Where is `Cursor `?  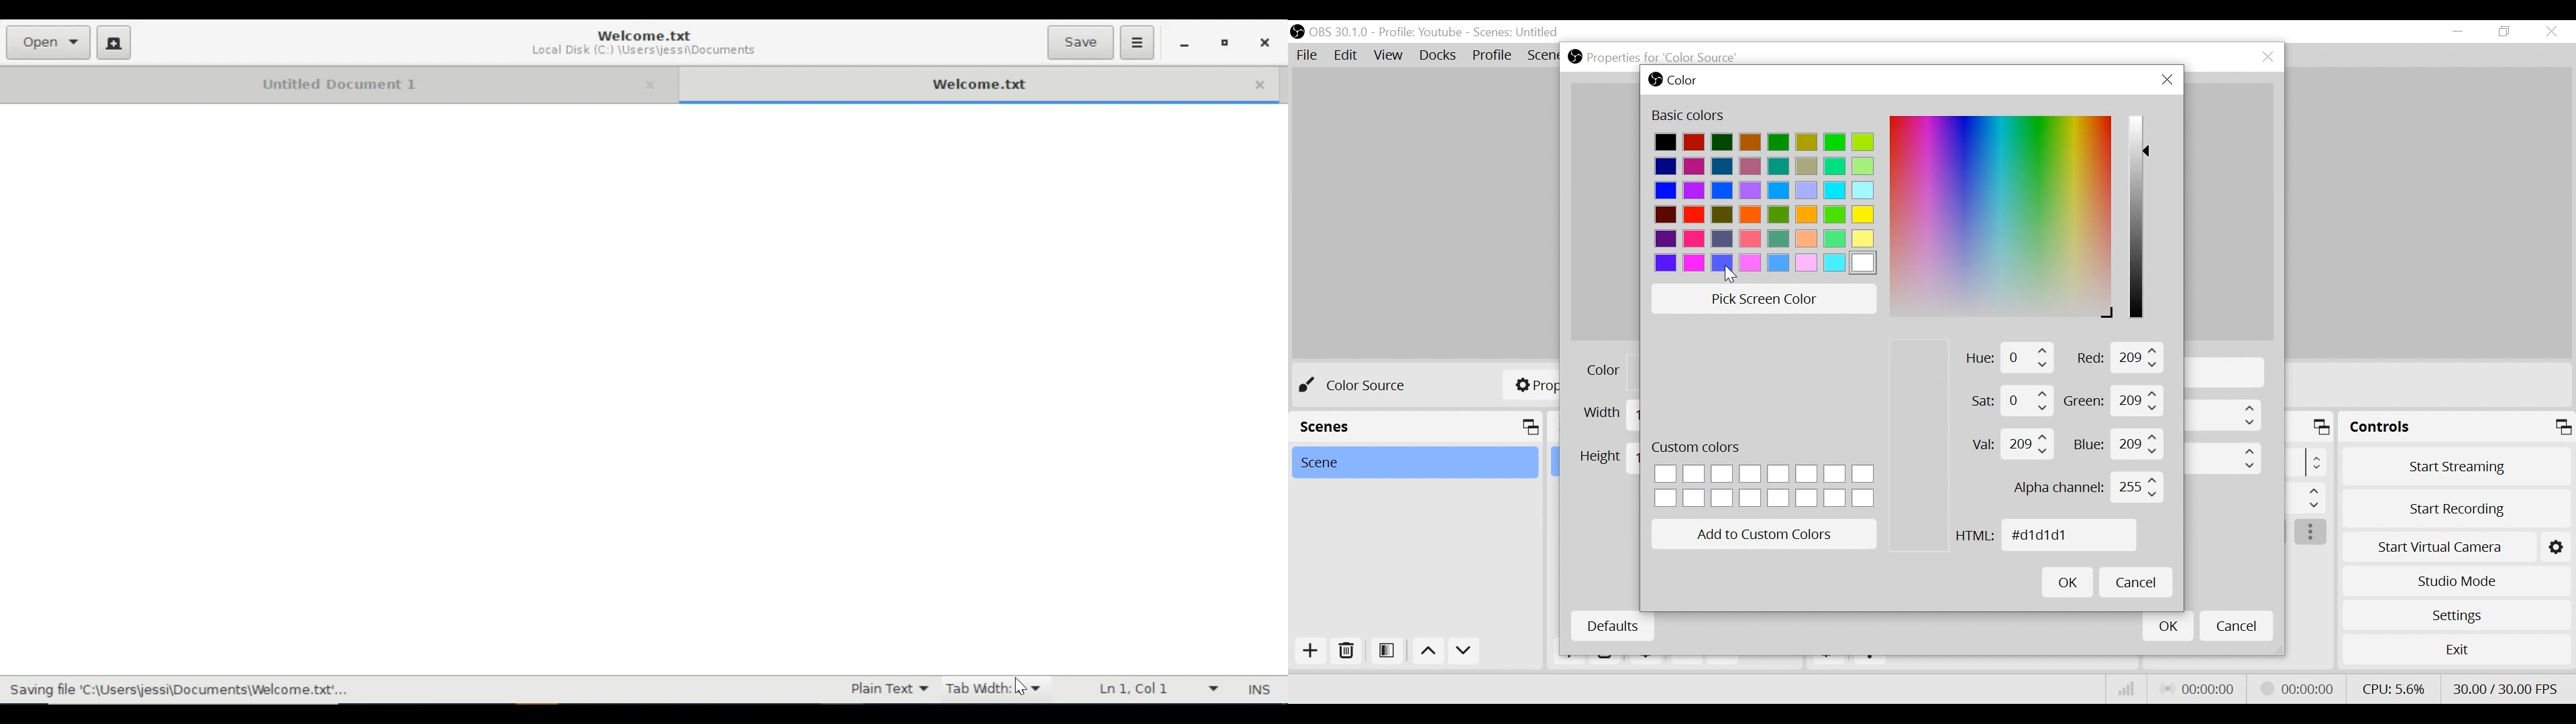
Cursor  is located at coordinates (1731, 273).